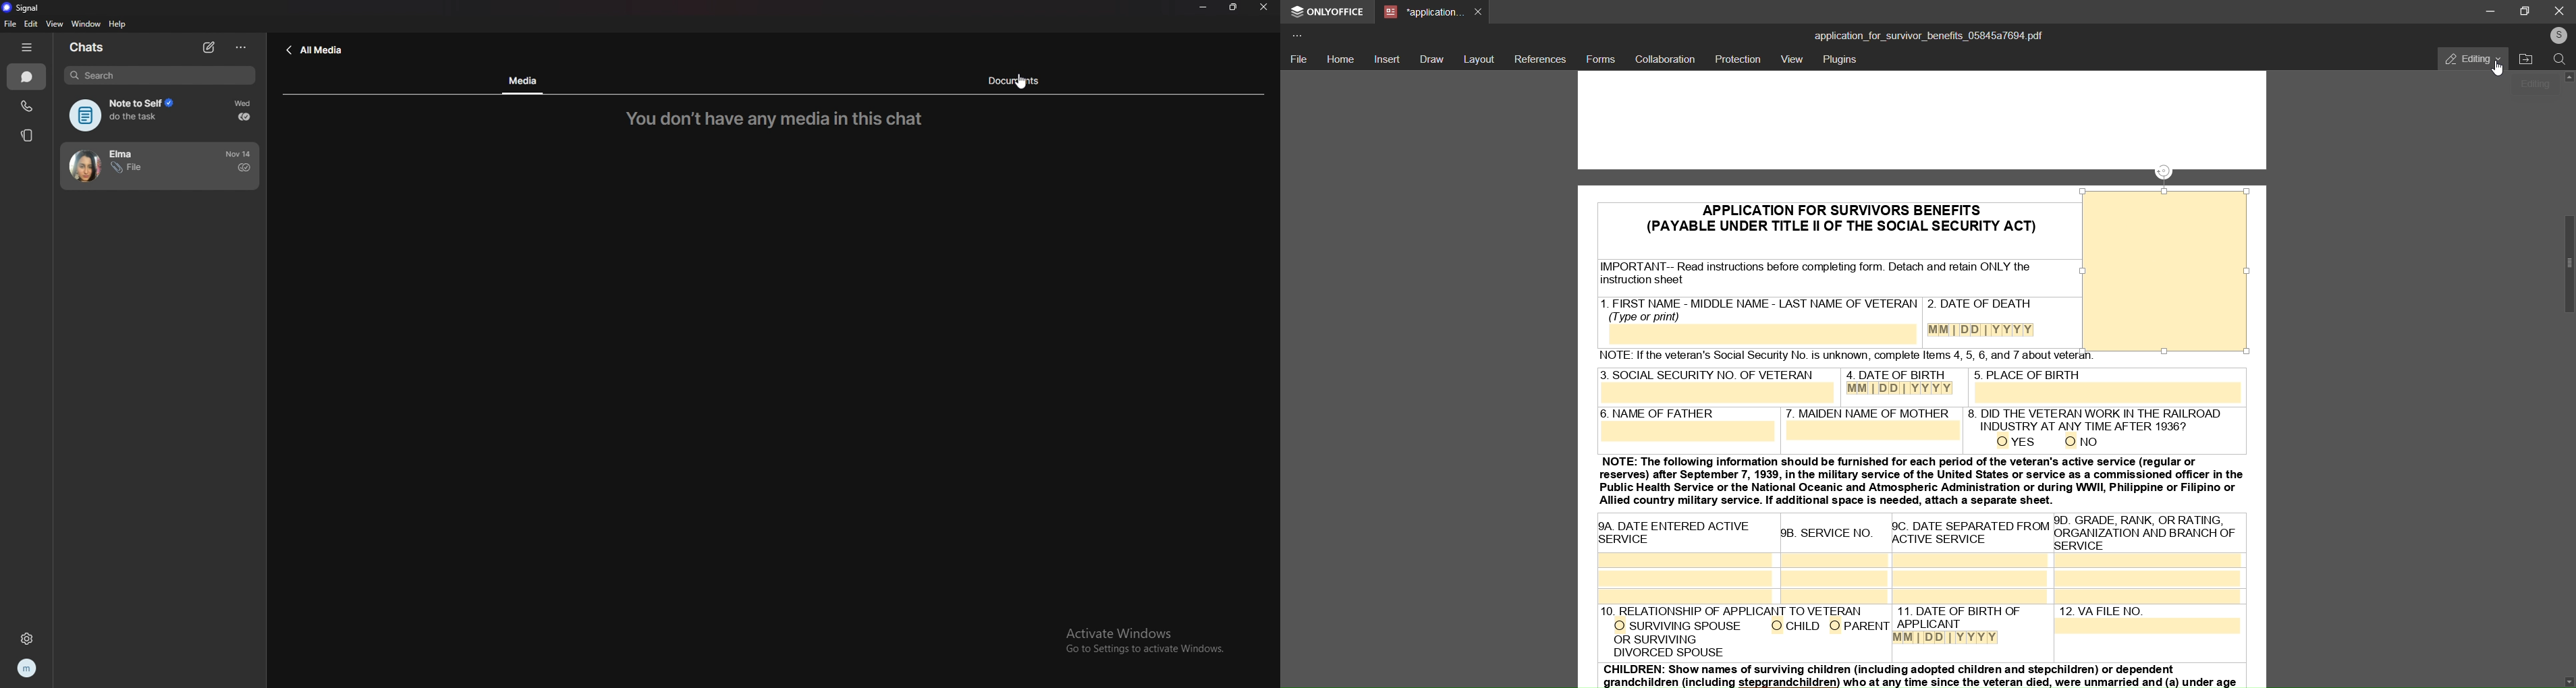 The width and height of the screenshot is (2576, 700). I want to click on calls, so click(27, 107).